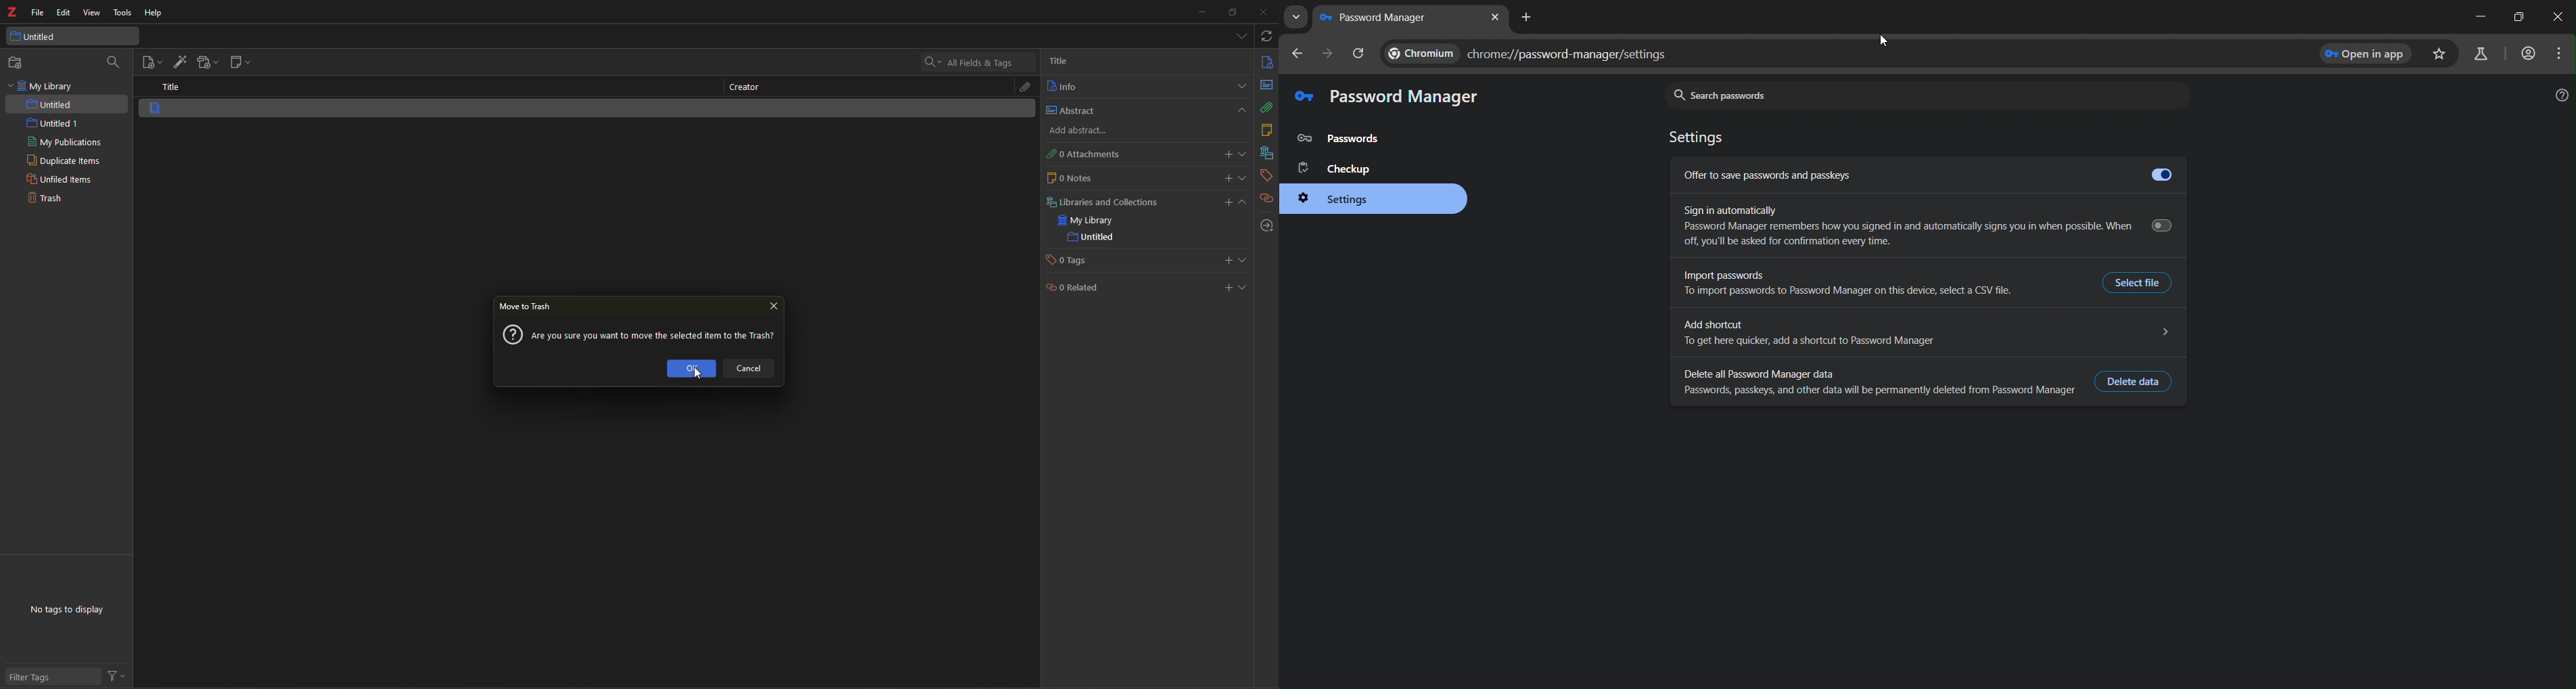 The height and width of the screenshot is (700, 2576). Describe the element at coordinates (1089, 221) in the screenshot. I see `my library` at that location.